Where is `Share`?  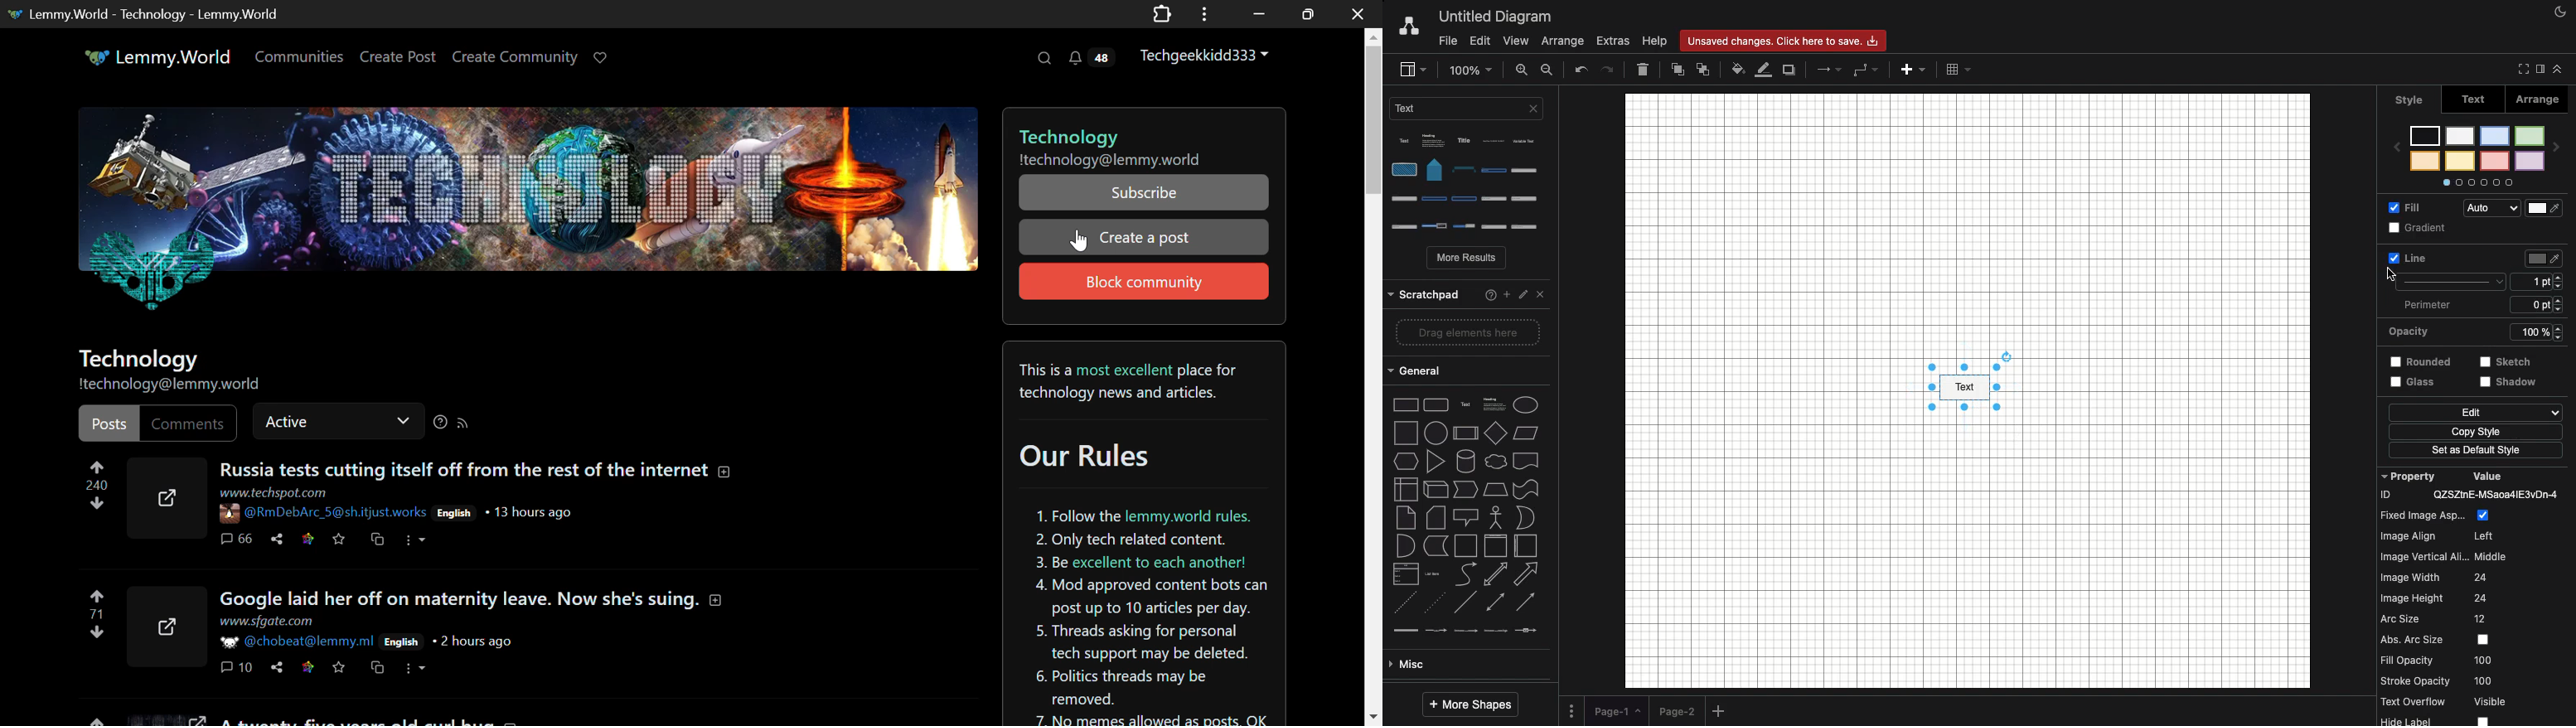 Share is located at coordinates (275, 539).